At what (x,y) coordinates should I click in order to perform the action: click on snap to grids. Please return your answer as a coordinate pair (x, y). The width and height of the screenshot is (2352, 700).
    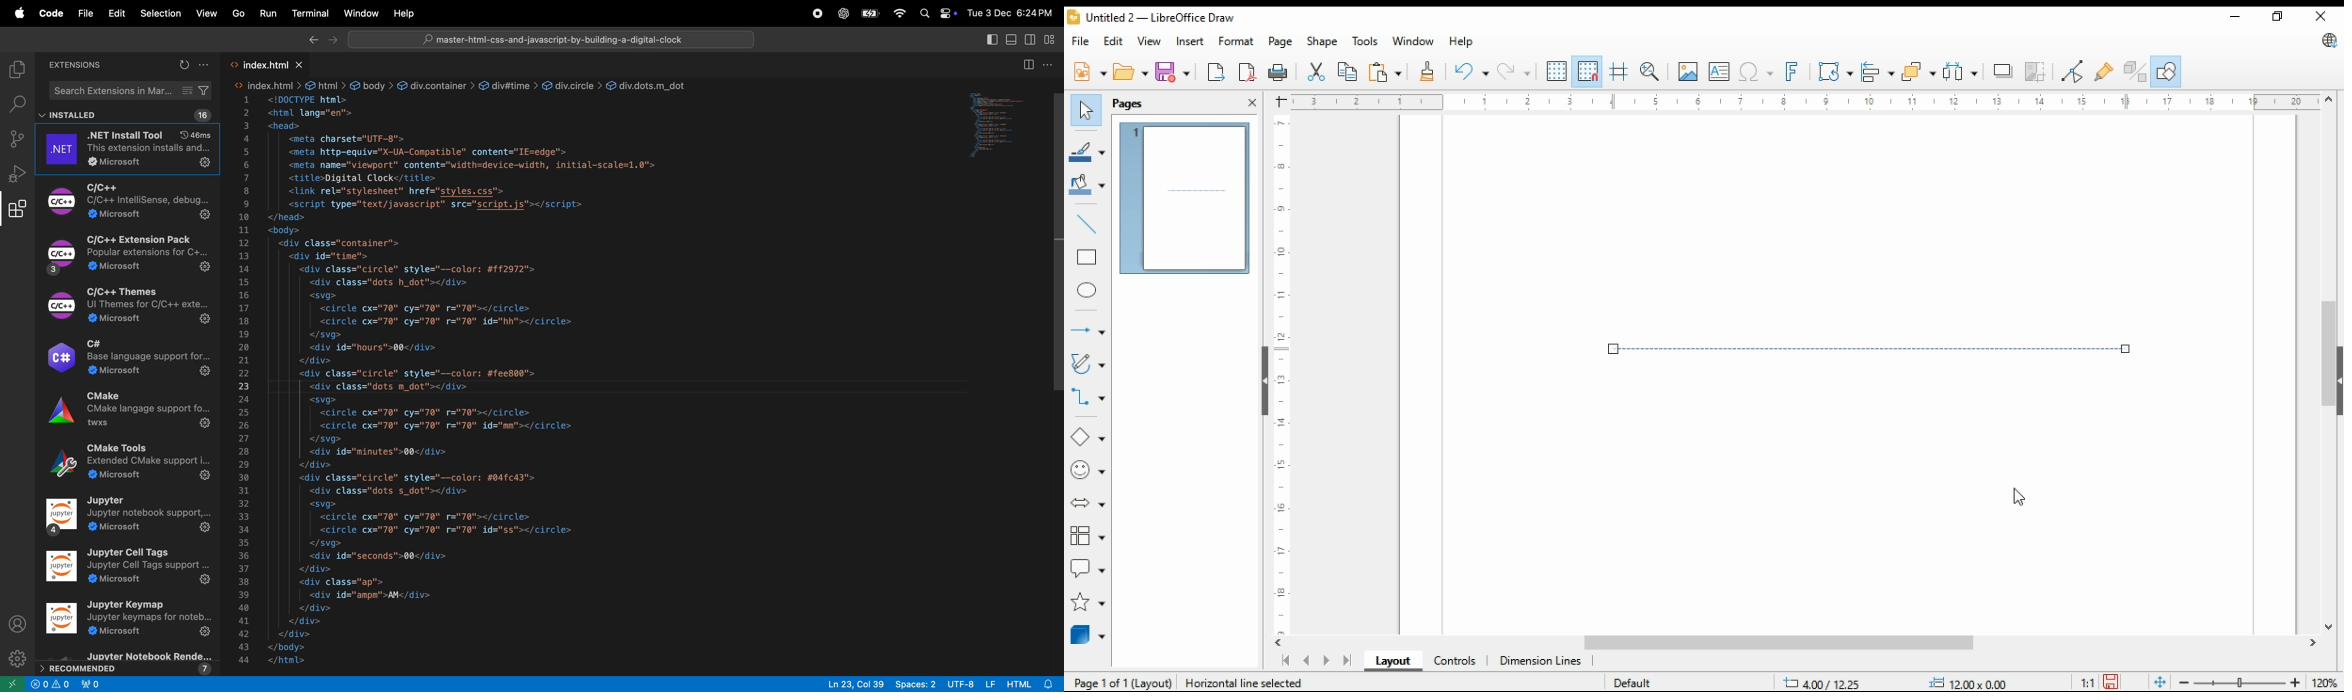
    Looking at the image, I should click on (1588, 72).